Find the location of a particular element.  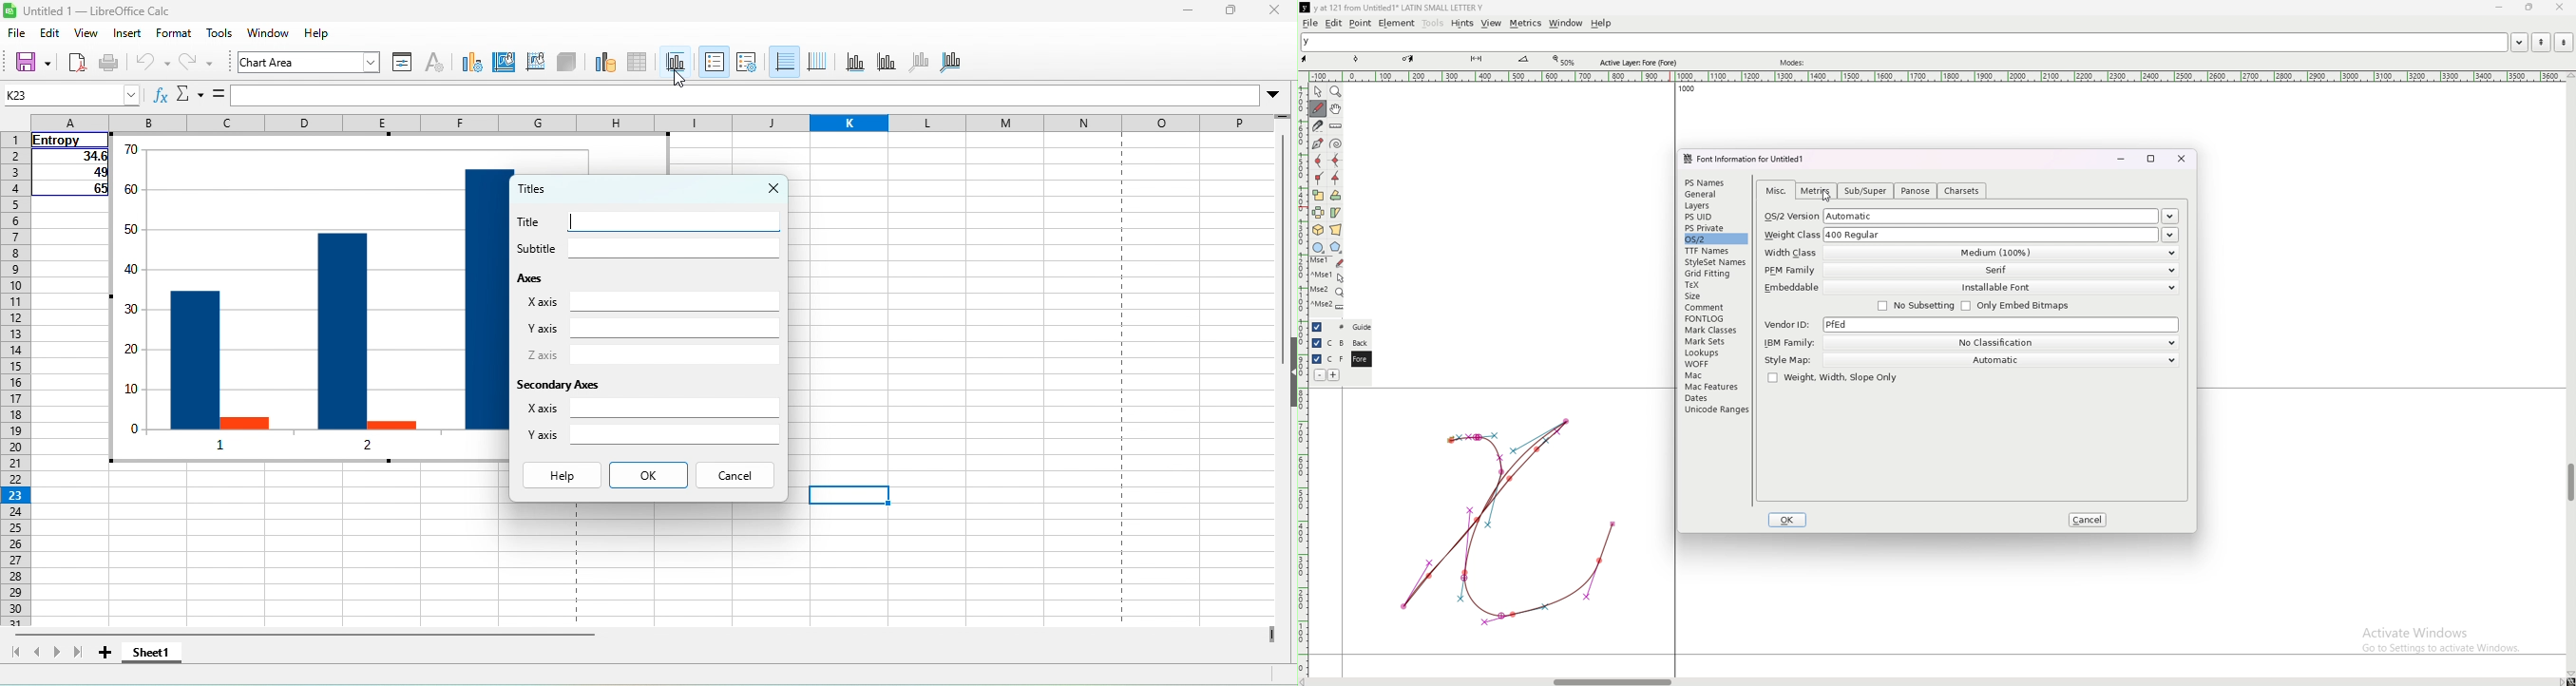

legend is located at coordinates (748, 63).